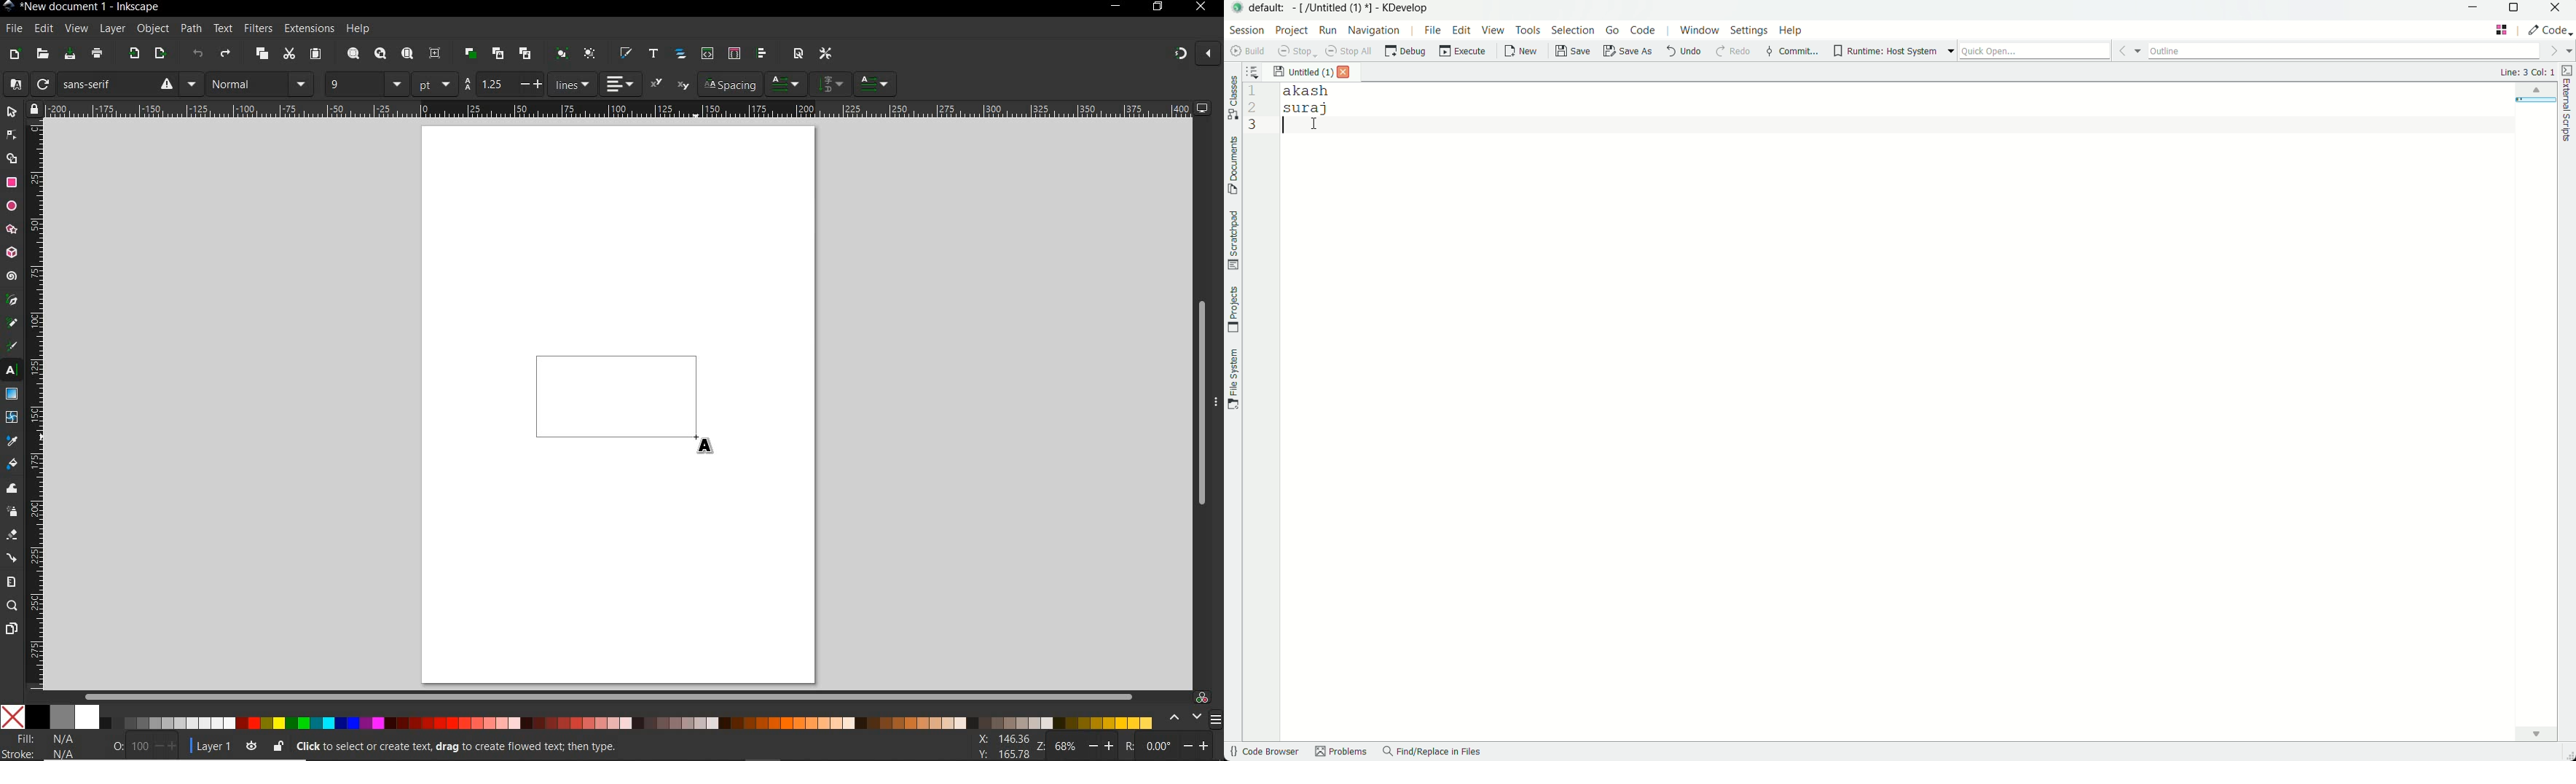 The height and width of the screenshot is (784, 2576). What do you see at coordinates (12, 206) in the screenshot?
I see `ellipse` at bounding box center [12, 206].